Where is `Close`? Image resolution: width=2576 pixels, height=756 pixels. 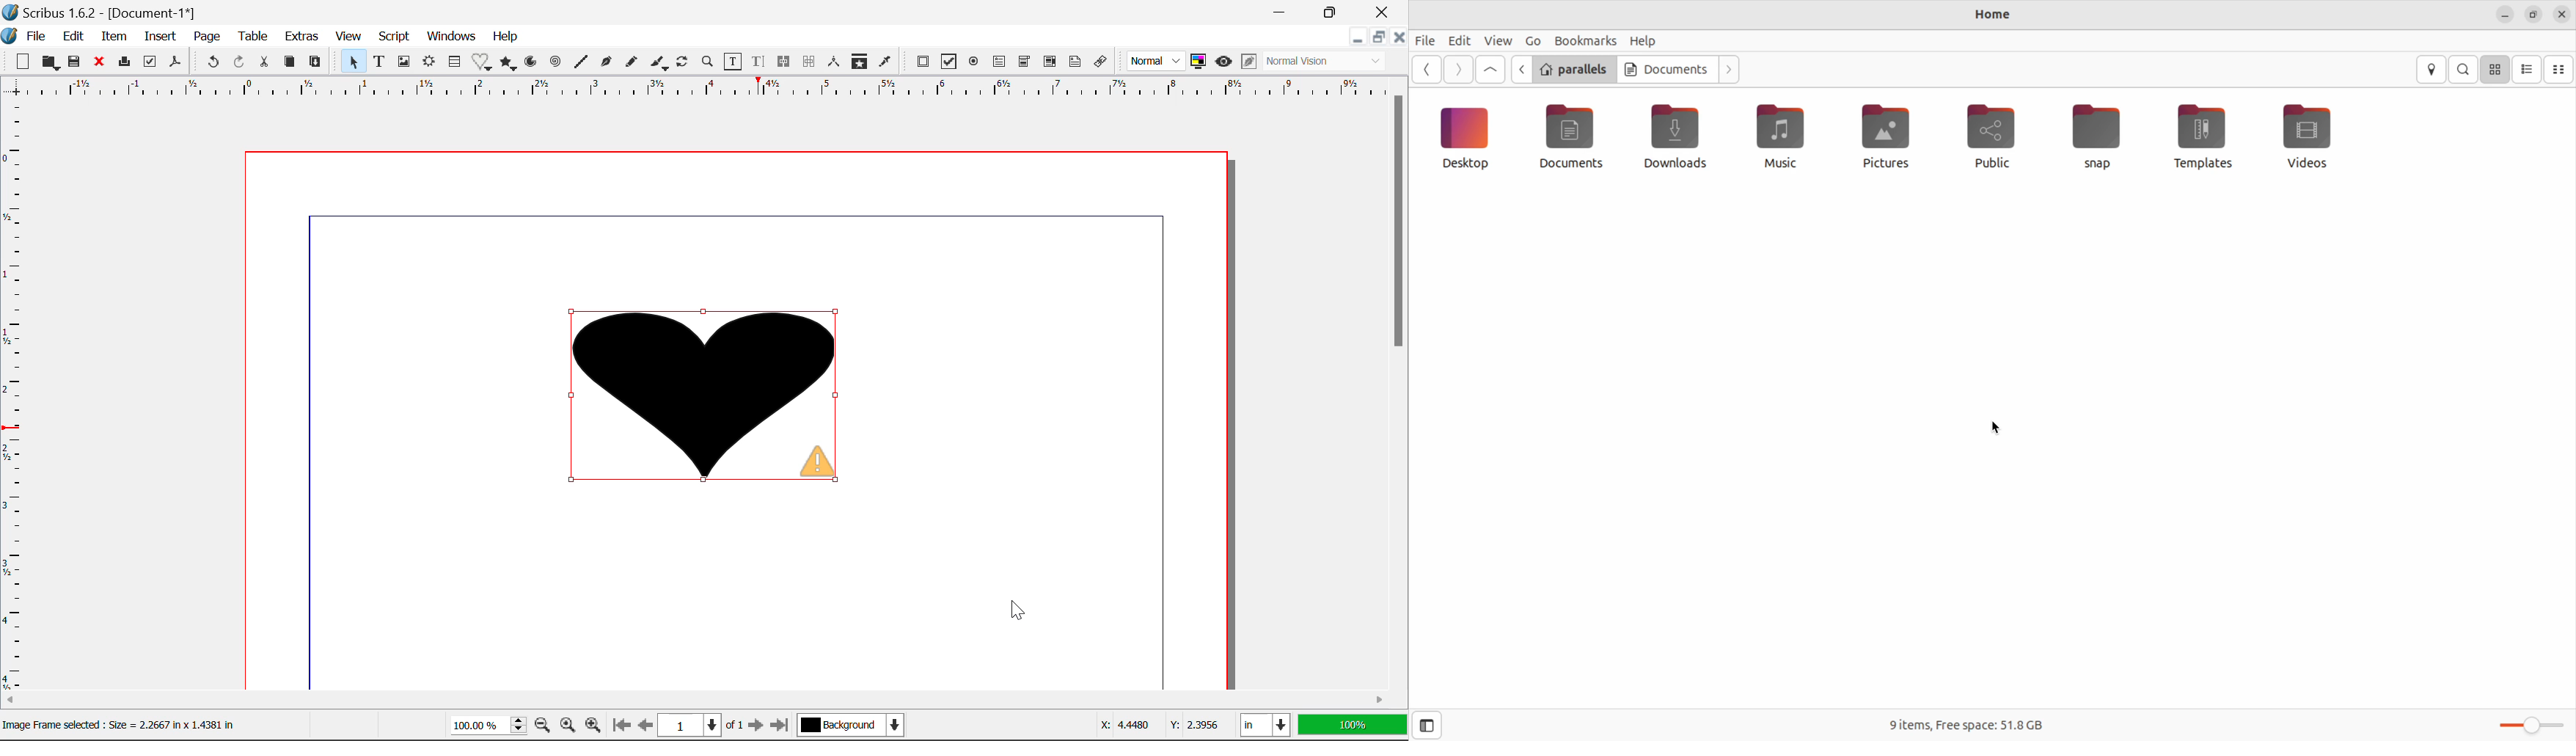 Close is located at coordinates (102, 64).